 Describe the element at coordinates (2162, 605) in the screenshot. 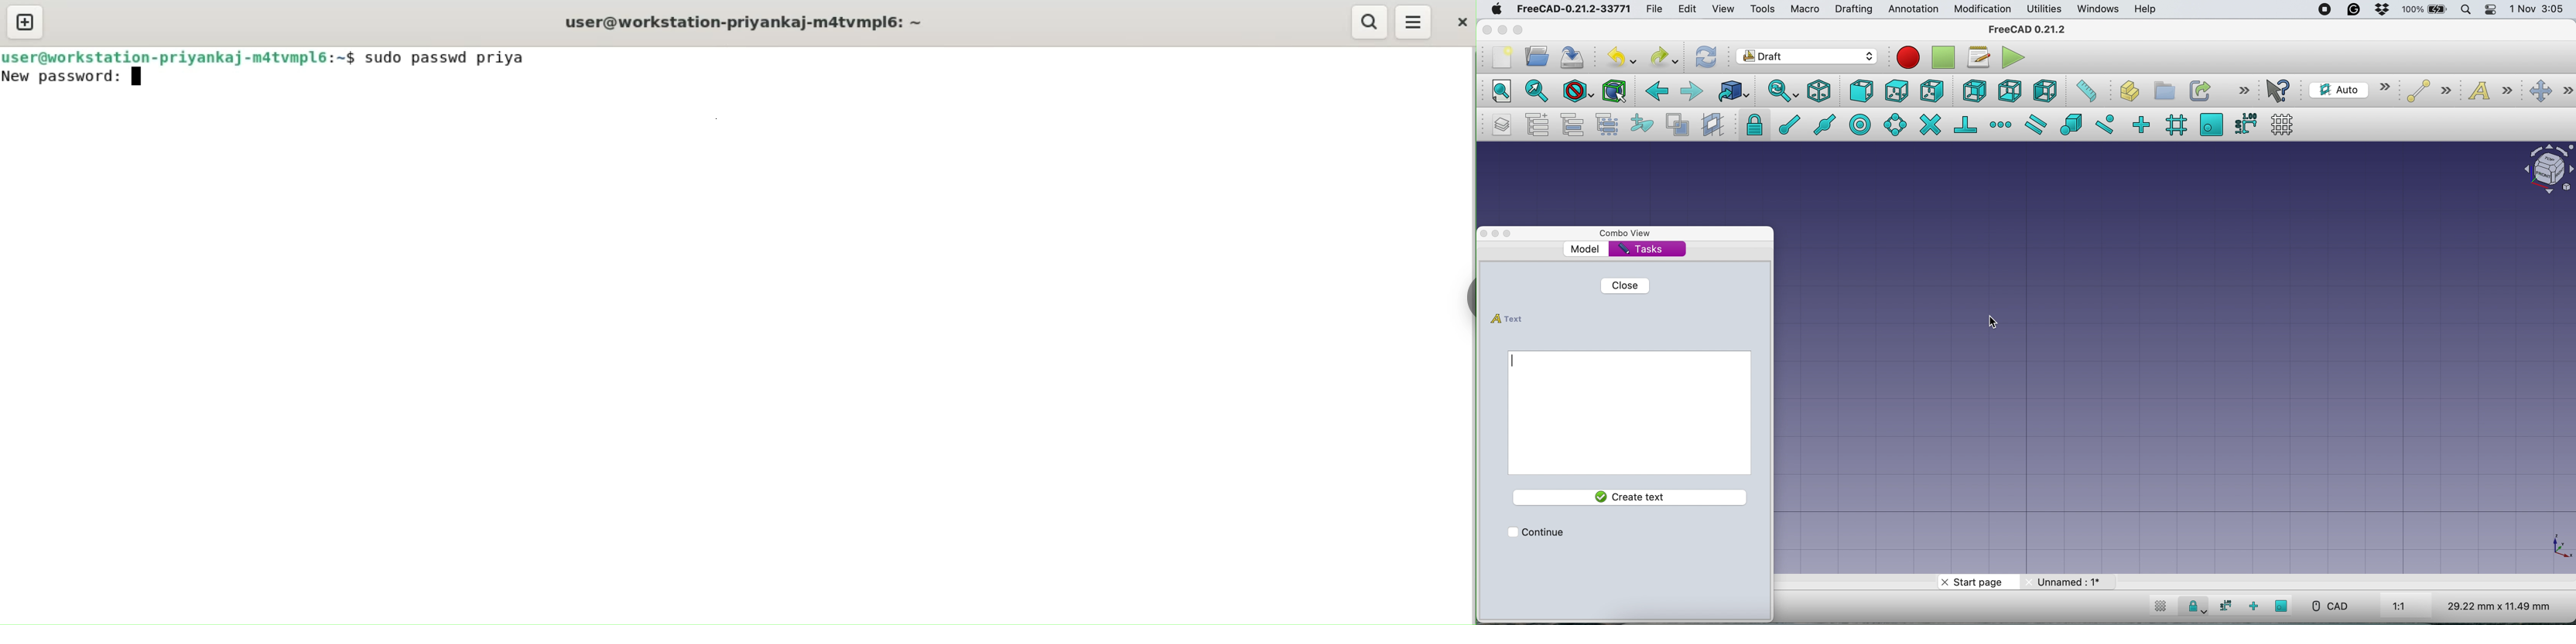

I see `toggle grid` at that location.